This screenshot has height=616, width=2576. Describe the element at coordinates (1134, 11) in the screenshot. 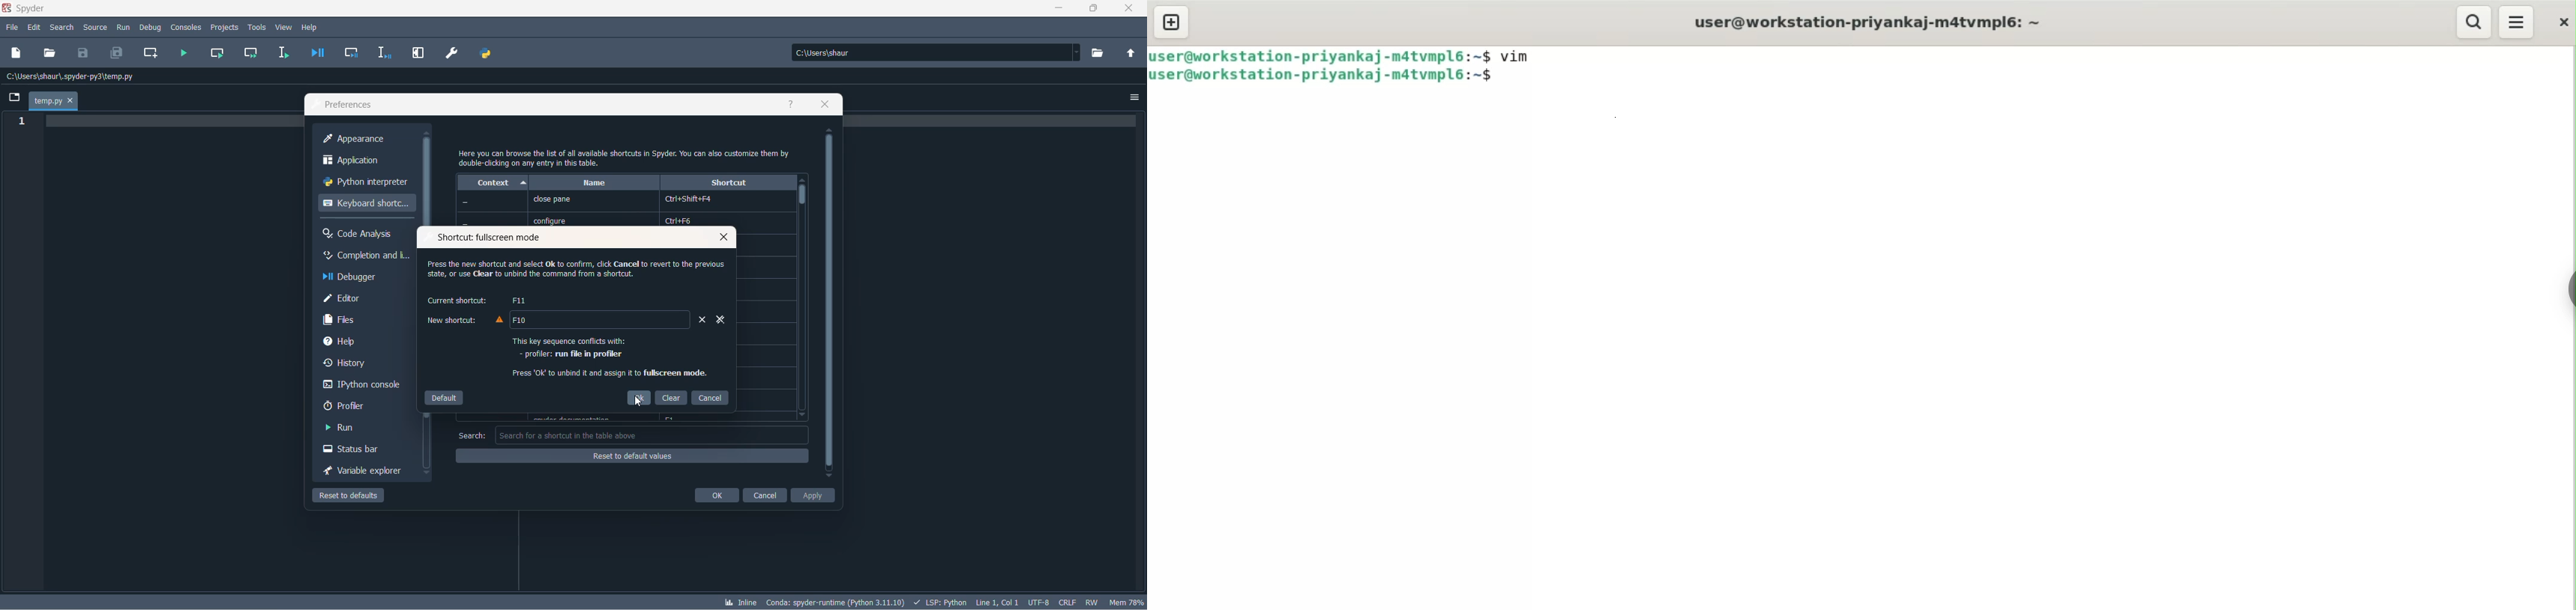

I see `close` at that location.